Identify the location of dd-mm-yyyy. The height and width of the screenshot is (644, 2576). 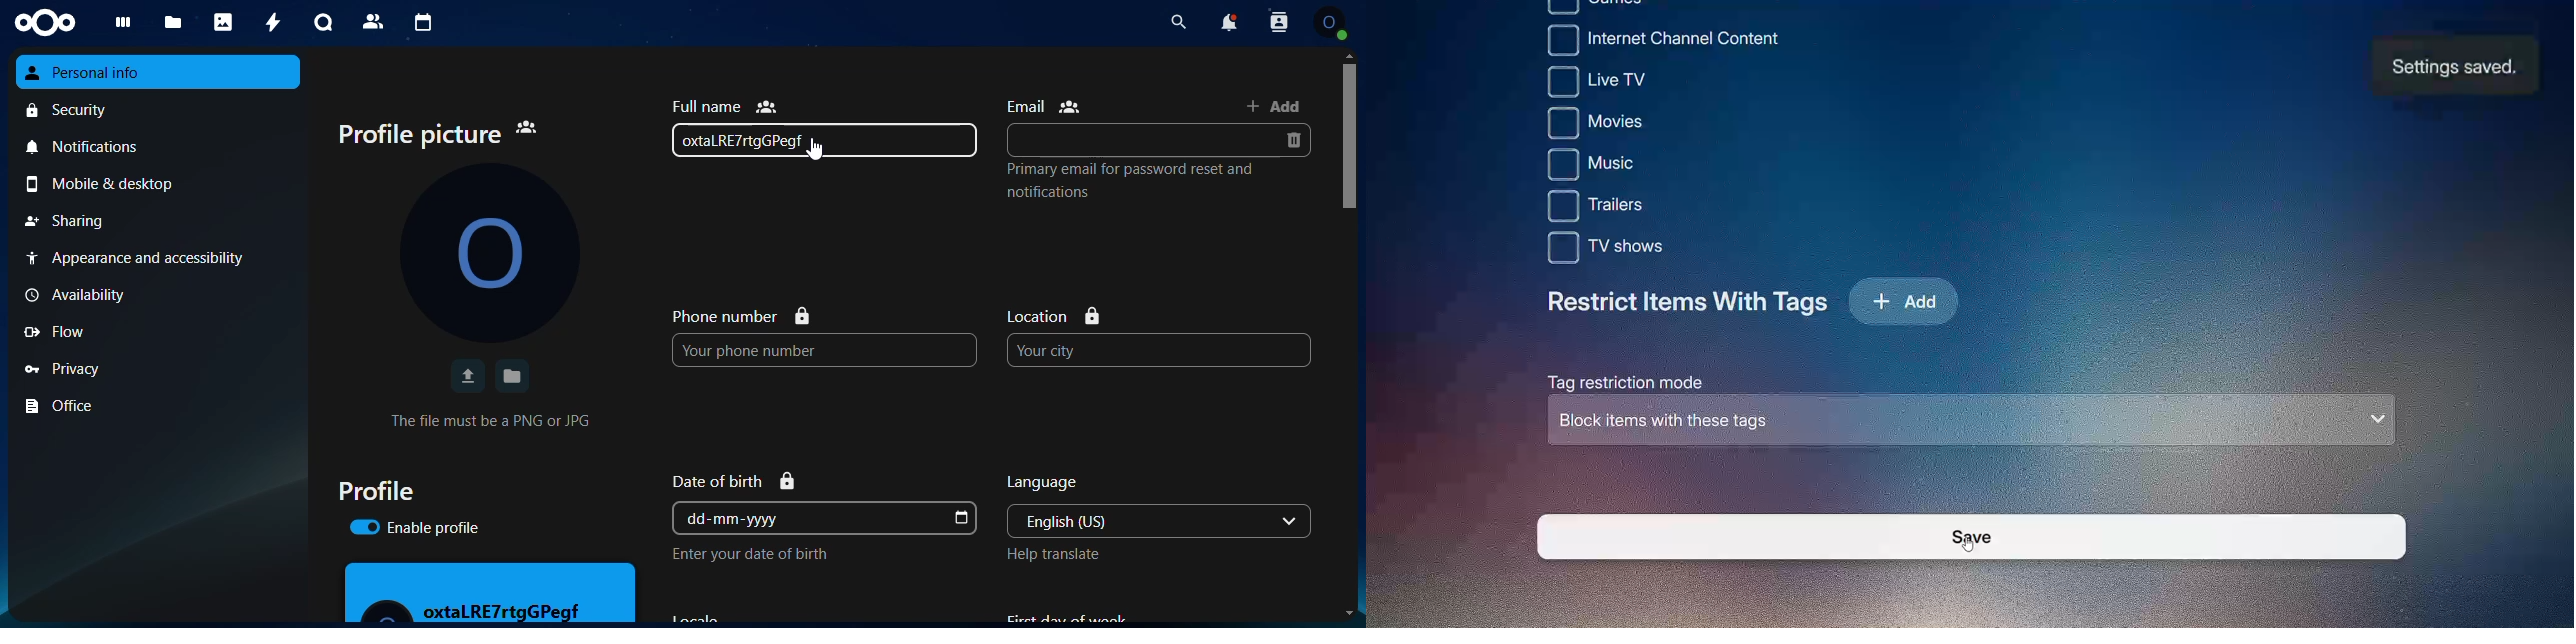
(809, 518).